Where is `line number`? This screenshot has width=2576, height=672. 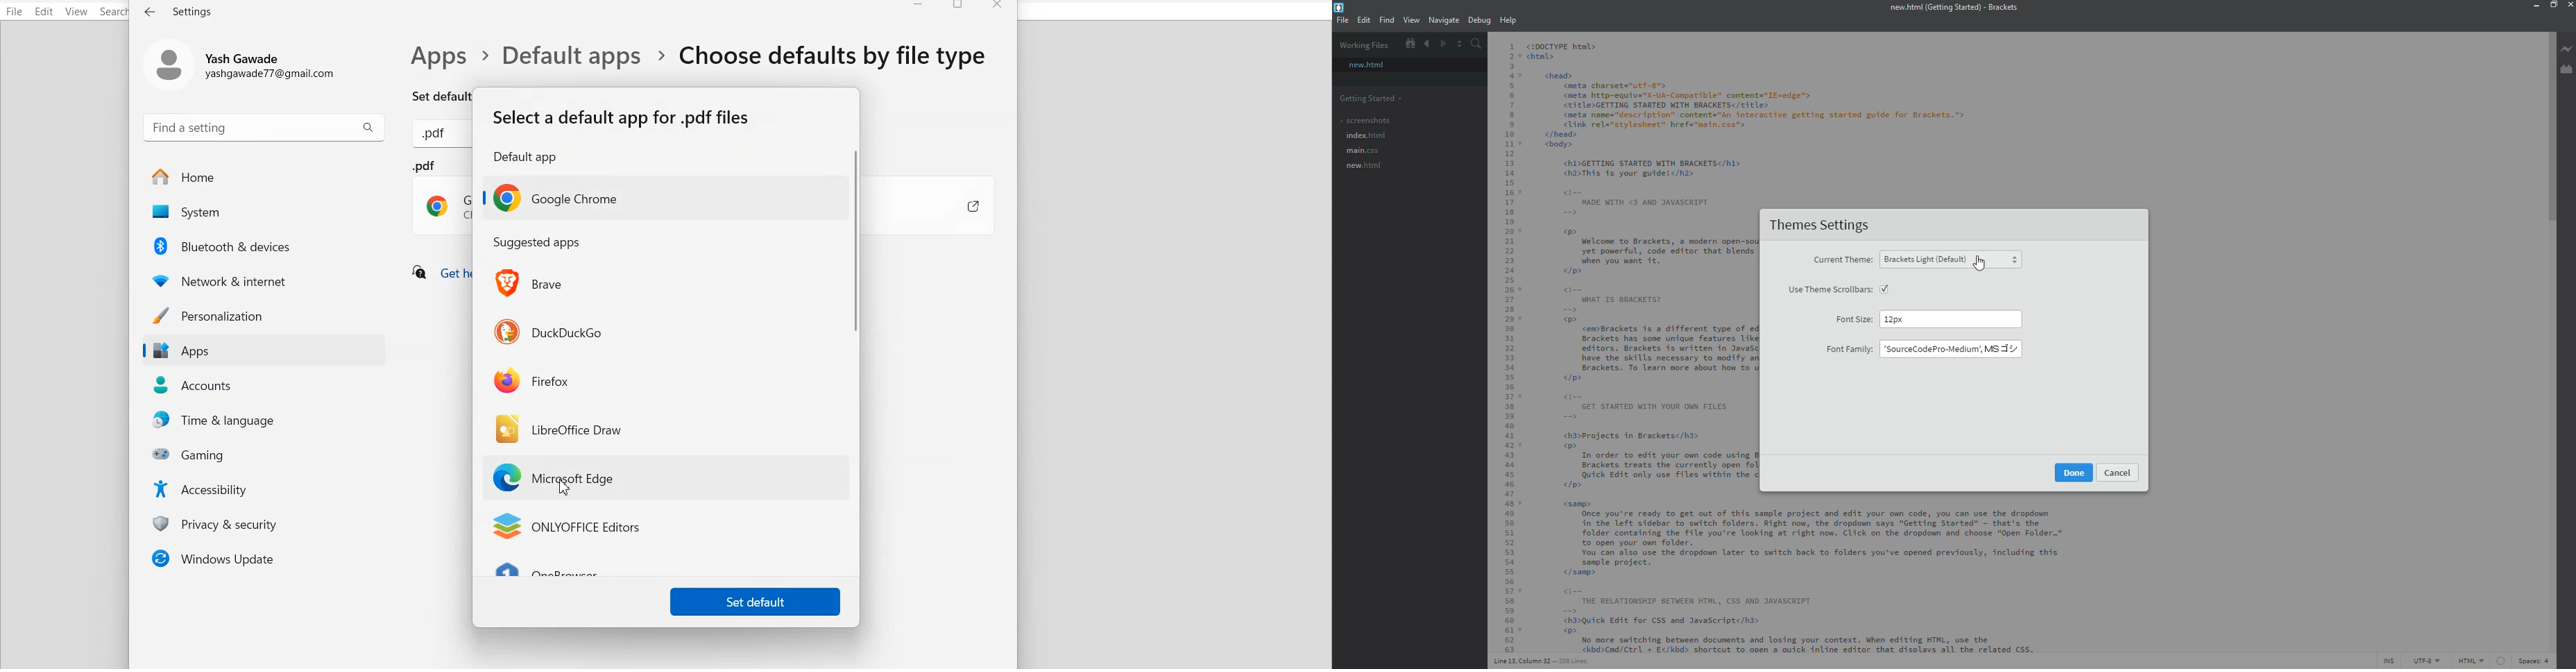
line number is located at coordinates (1543, 661).